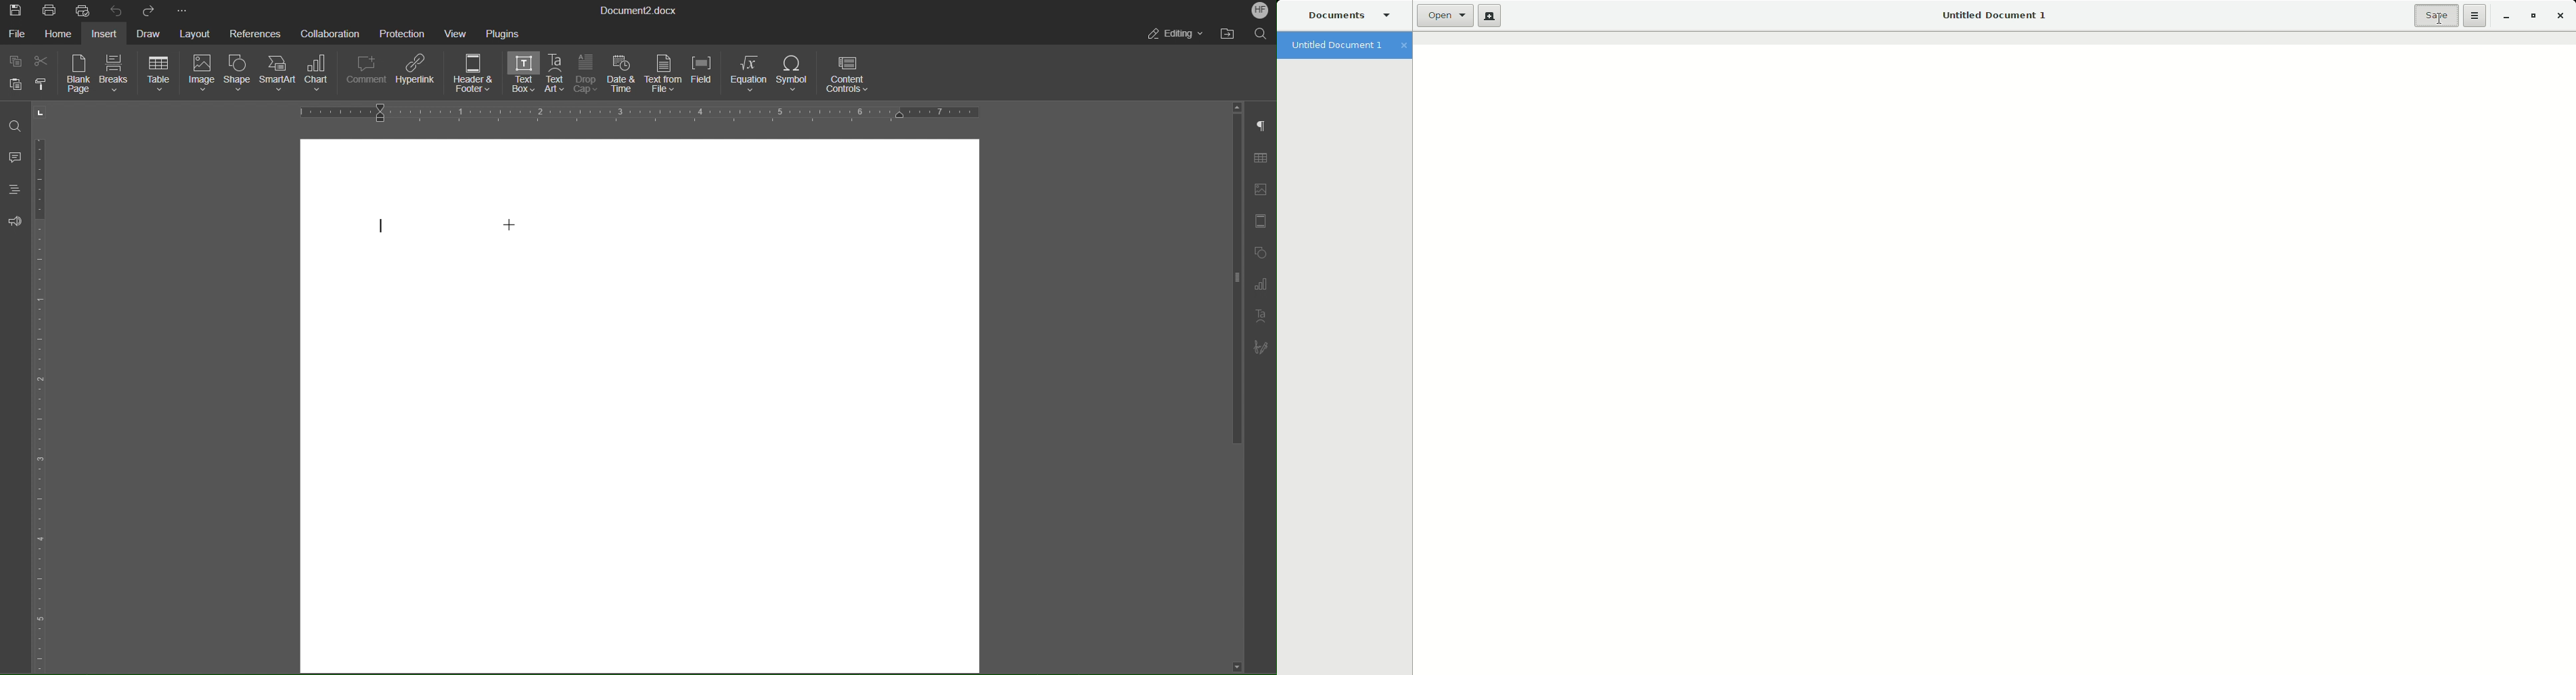  What do you see at coordinates (15, 221) in the screenshot?
I see `Feedback and Support` at bounding box center [15, 221].